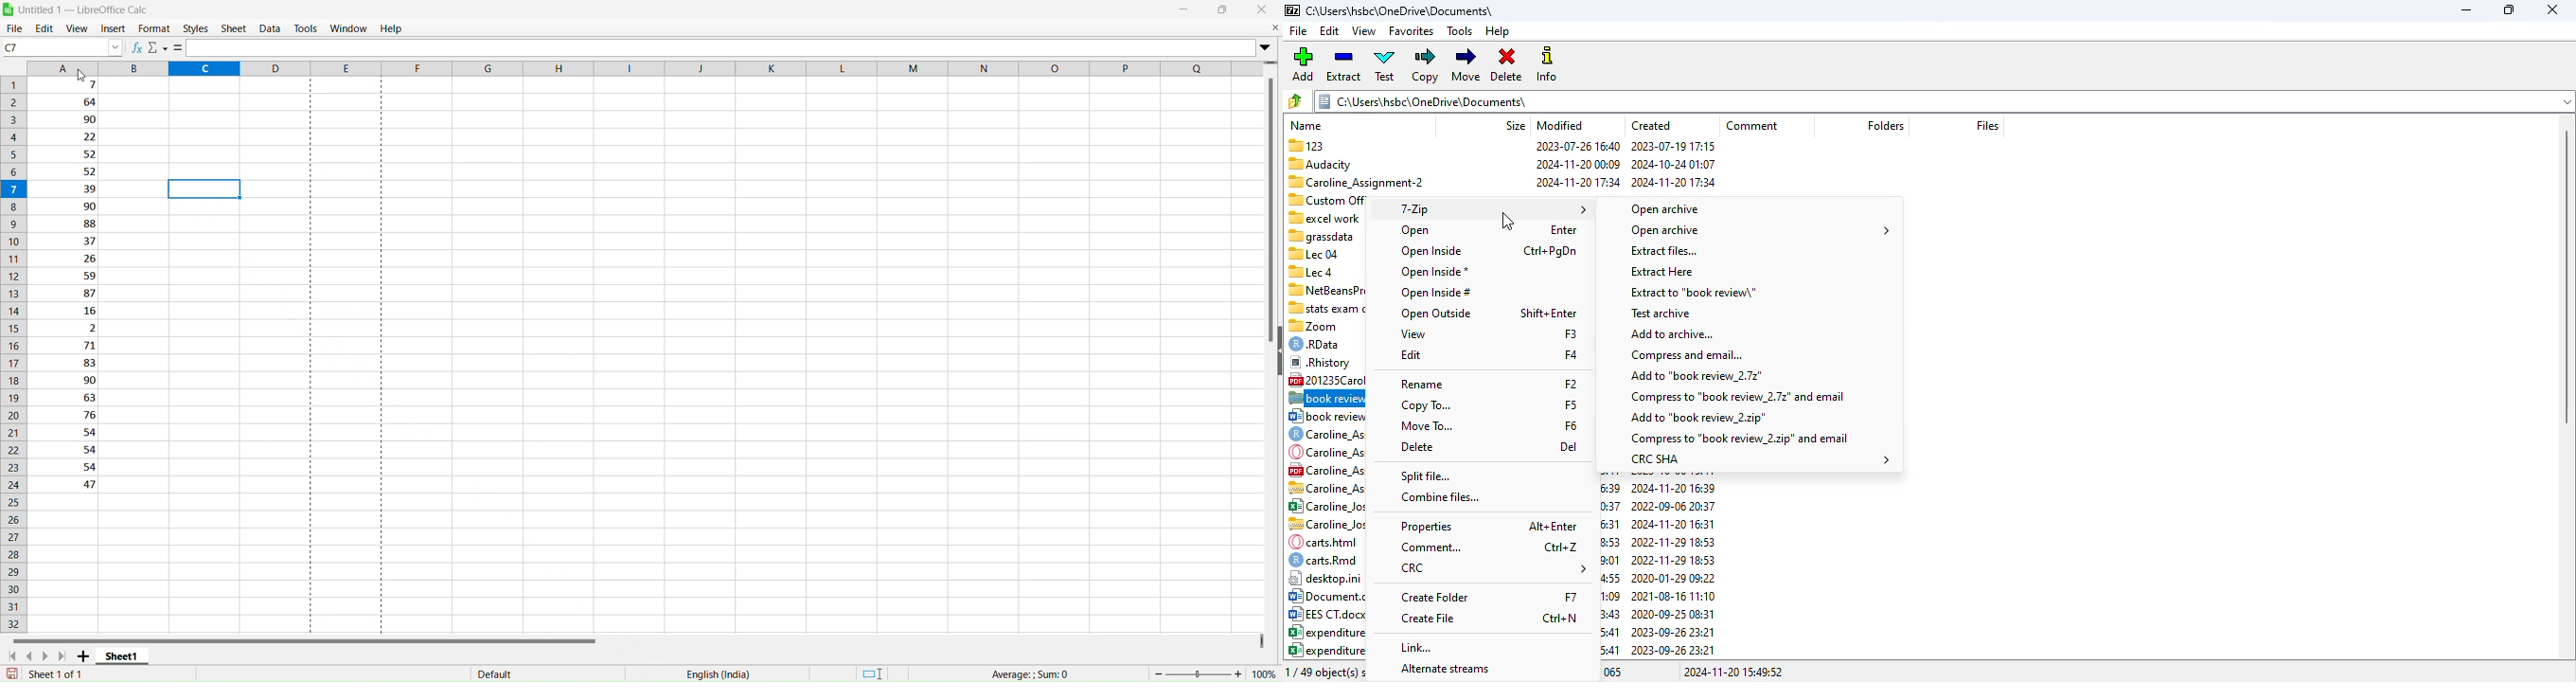  I want to click on  excel work, so click(1325, 216).